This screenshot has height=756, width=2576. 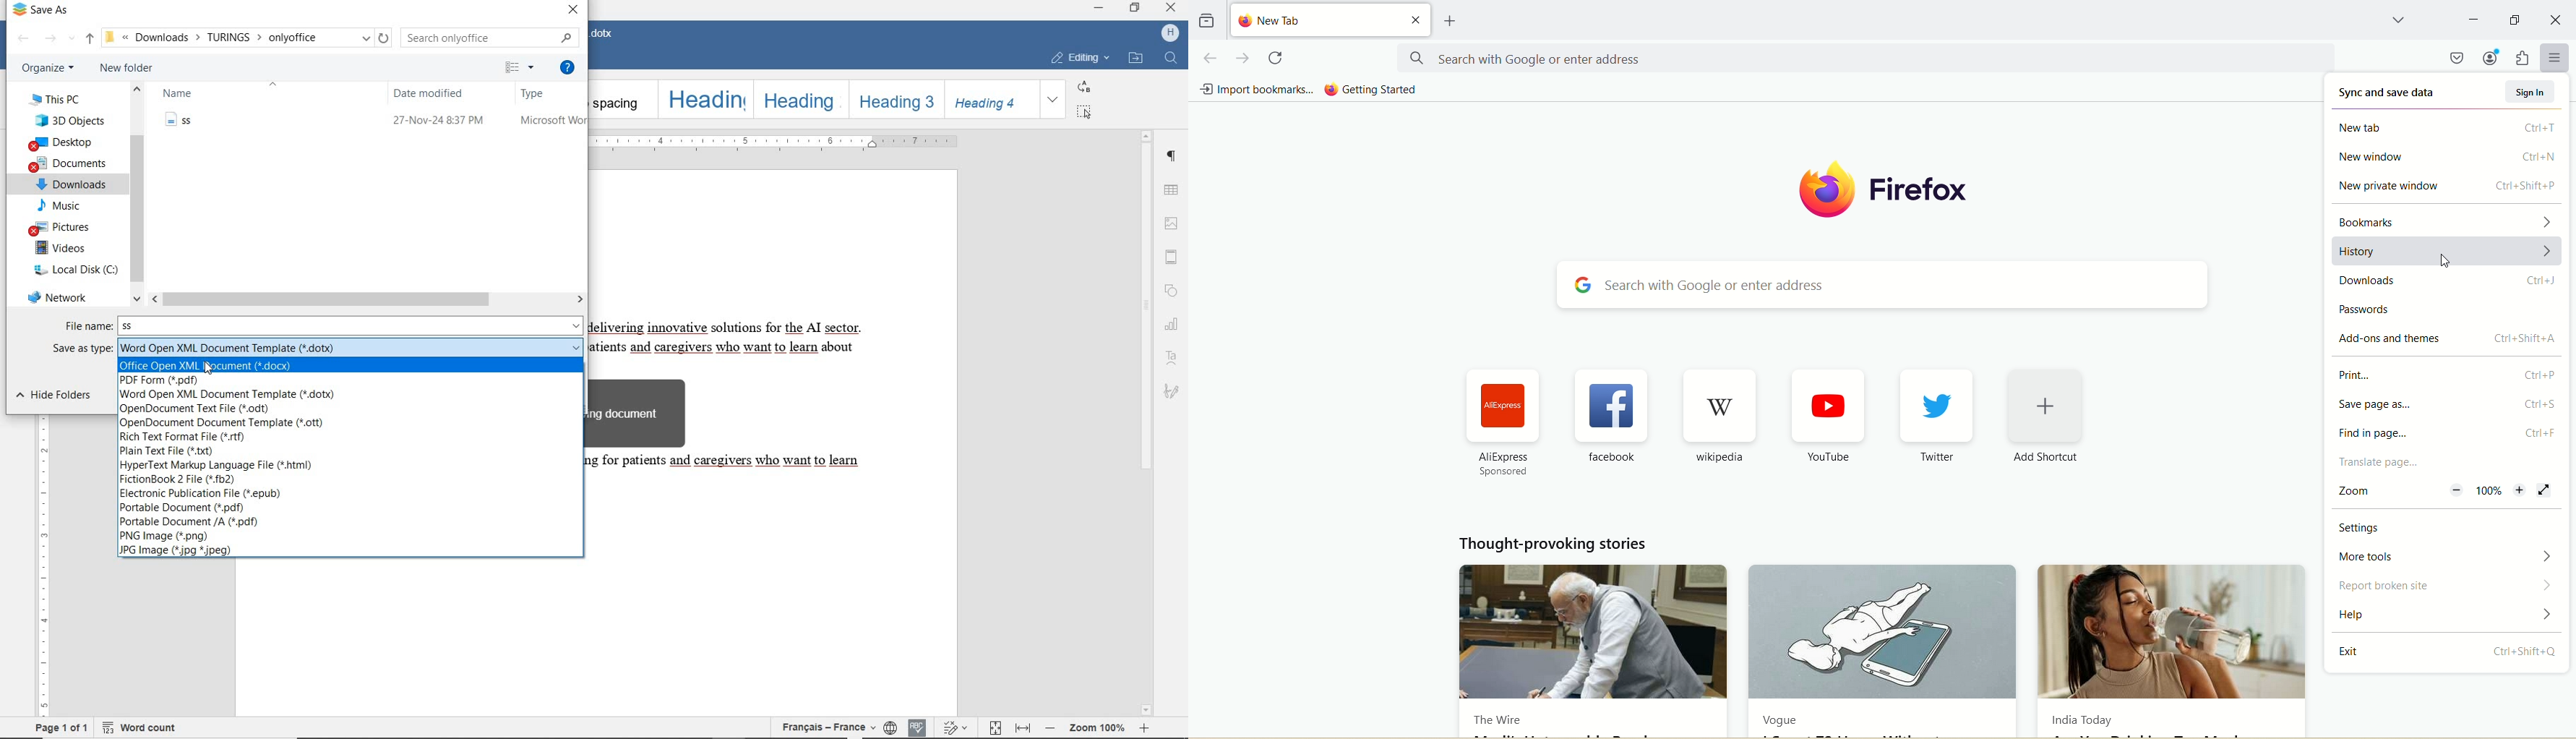 What do you see at coordinates (376, 122) in the screenshot?
I see `file` at bounding box center [376, 122].